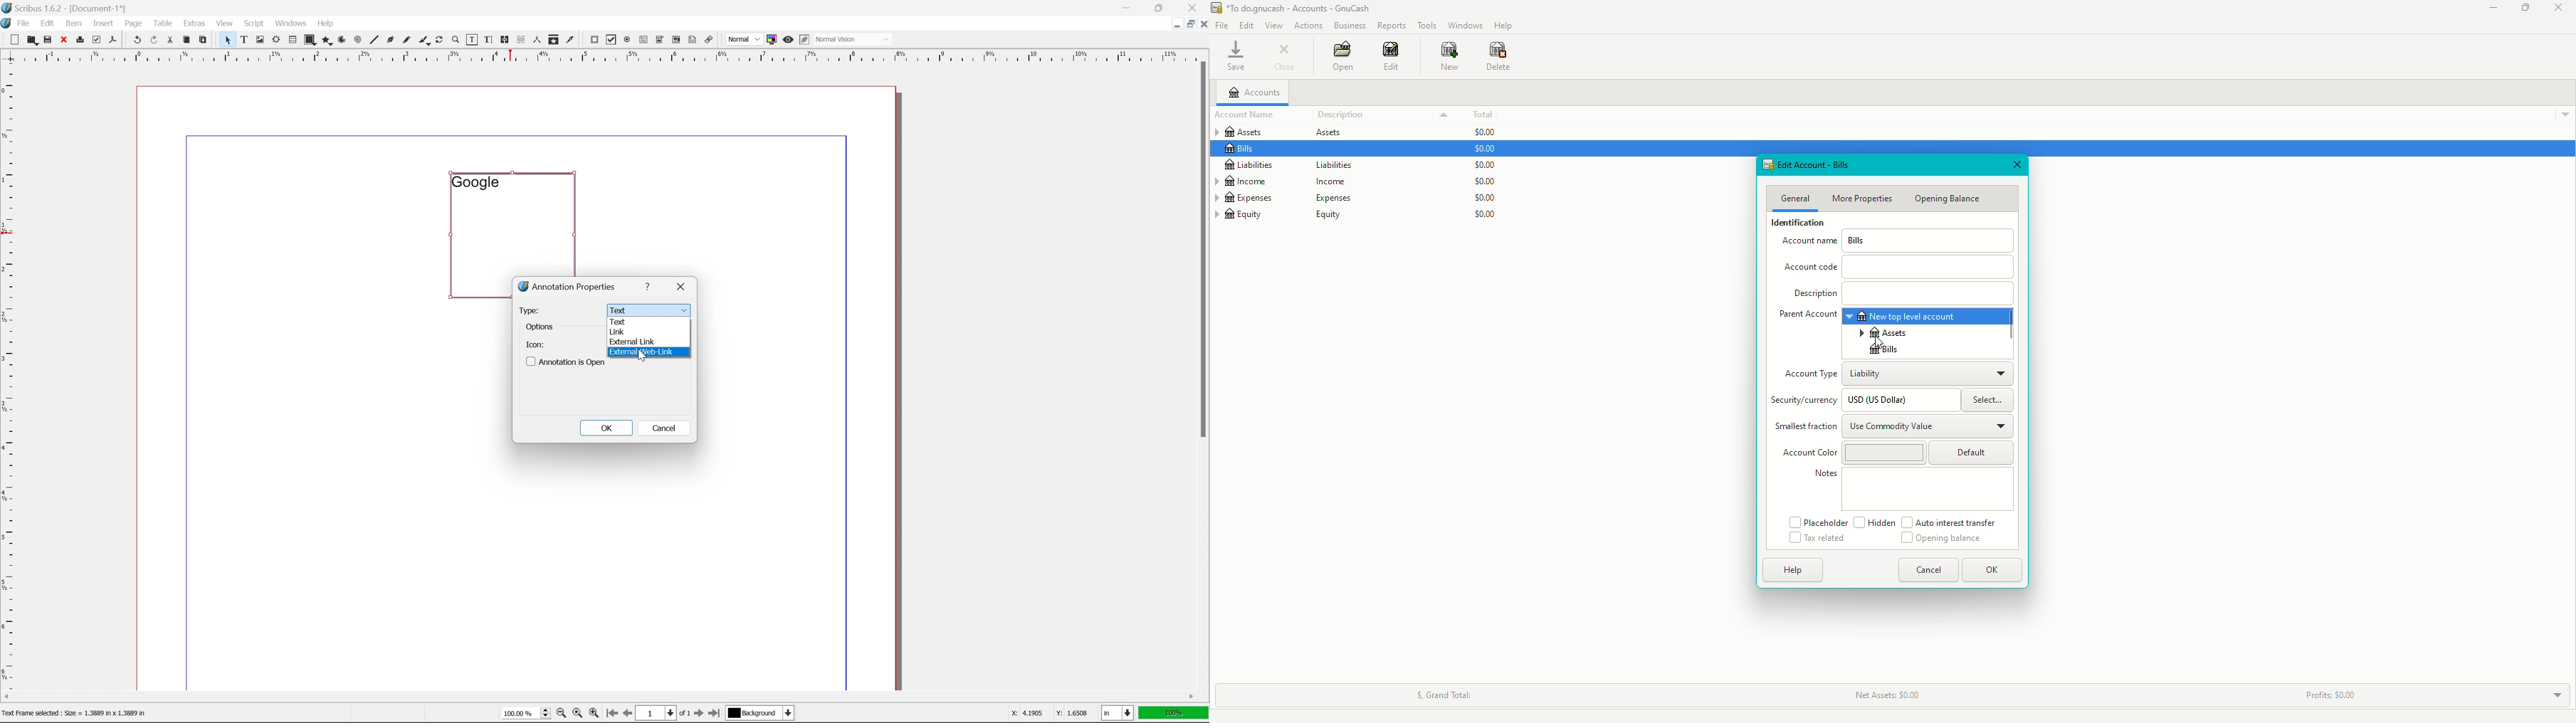 Image resolution: width=2576 pixels, height=728 pixels. I want to click on OK, so click(606, 429).